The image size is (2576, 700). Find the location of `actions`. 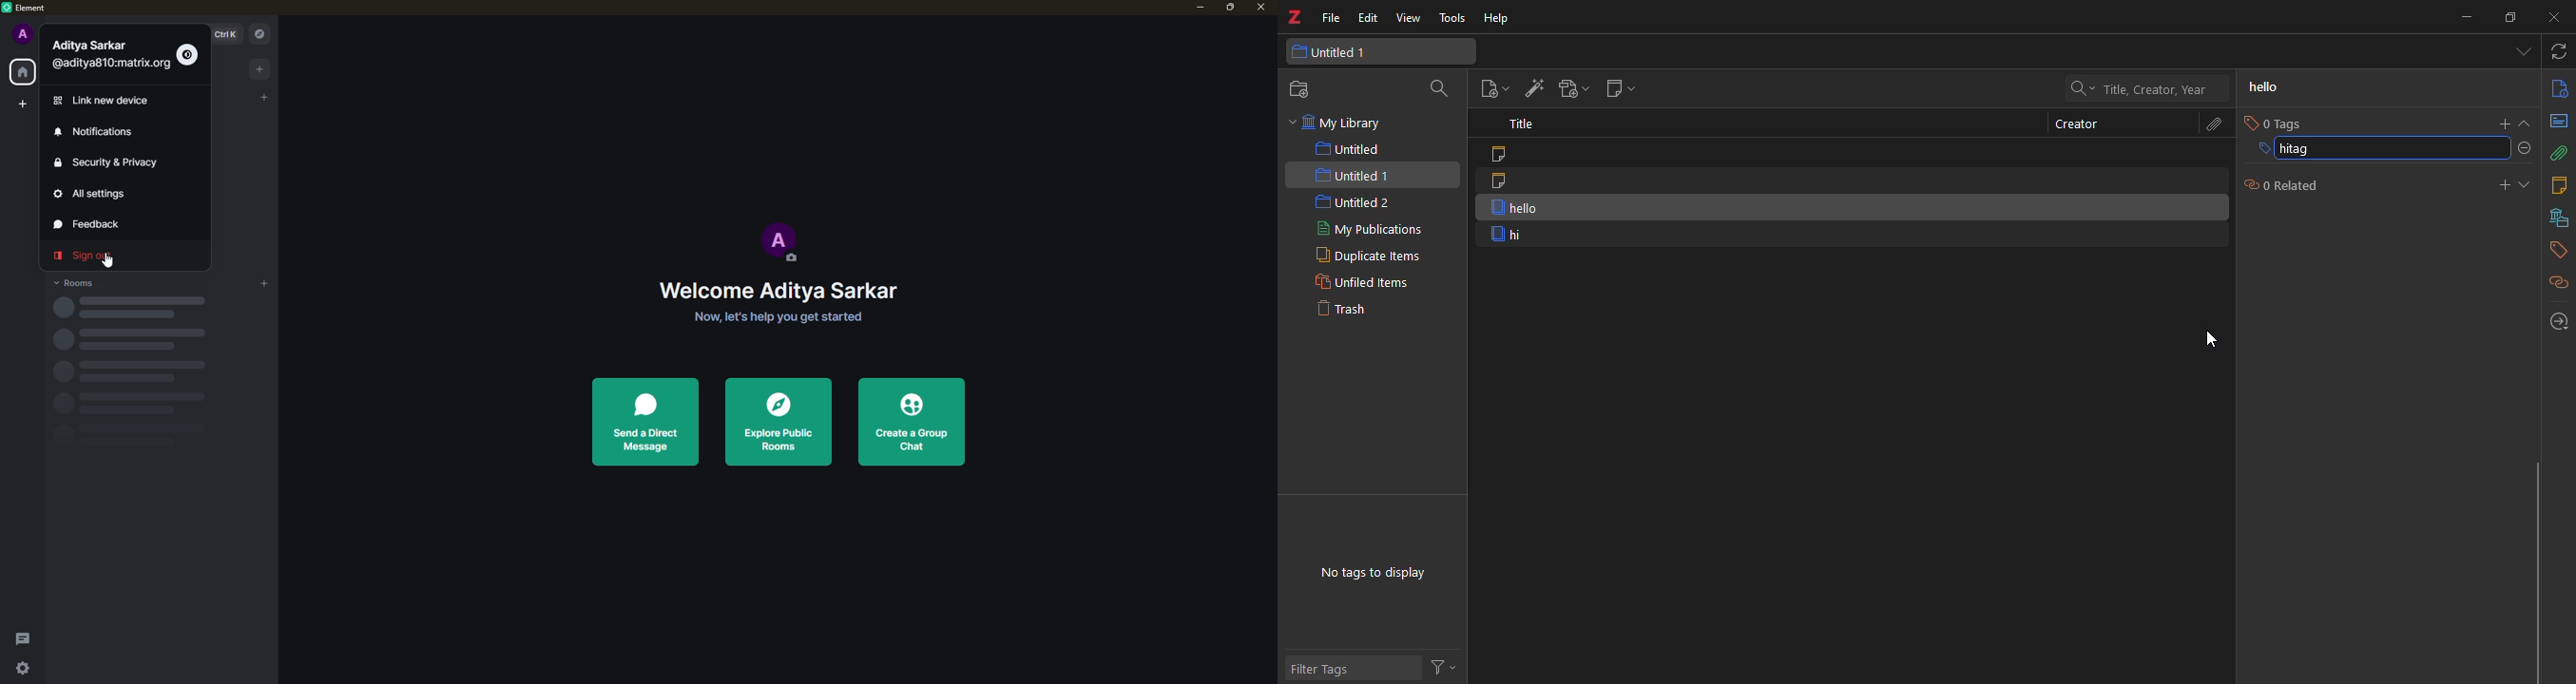

actions is located at coordinates (1446, 667).